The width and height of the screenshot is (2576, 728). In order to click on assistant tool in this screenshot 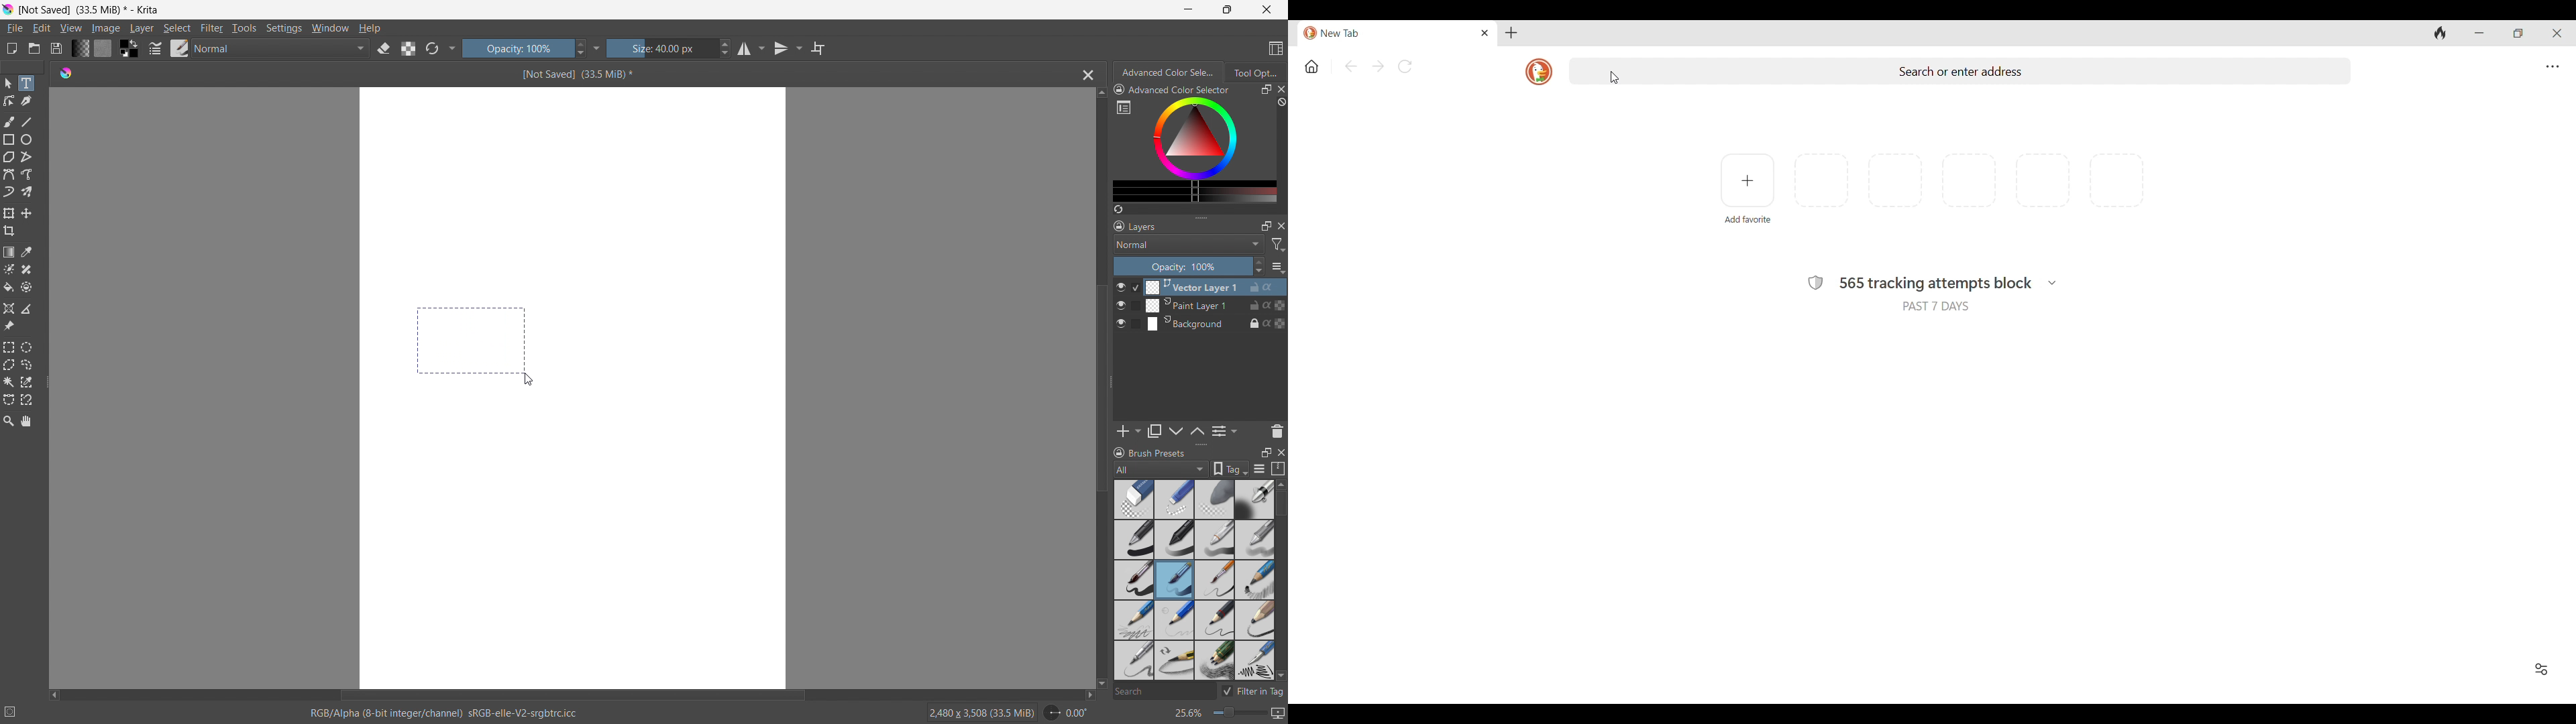, I will do `click(9, 308)`.